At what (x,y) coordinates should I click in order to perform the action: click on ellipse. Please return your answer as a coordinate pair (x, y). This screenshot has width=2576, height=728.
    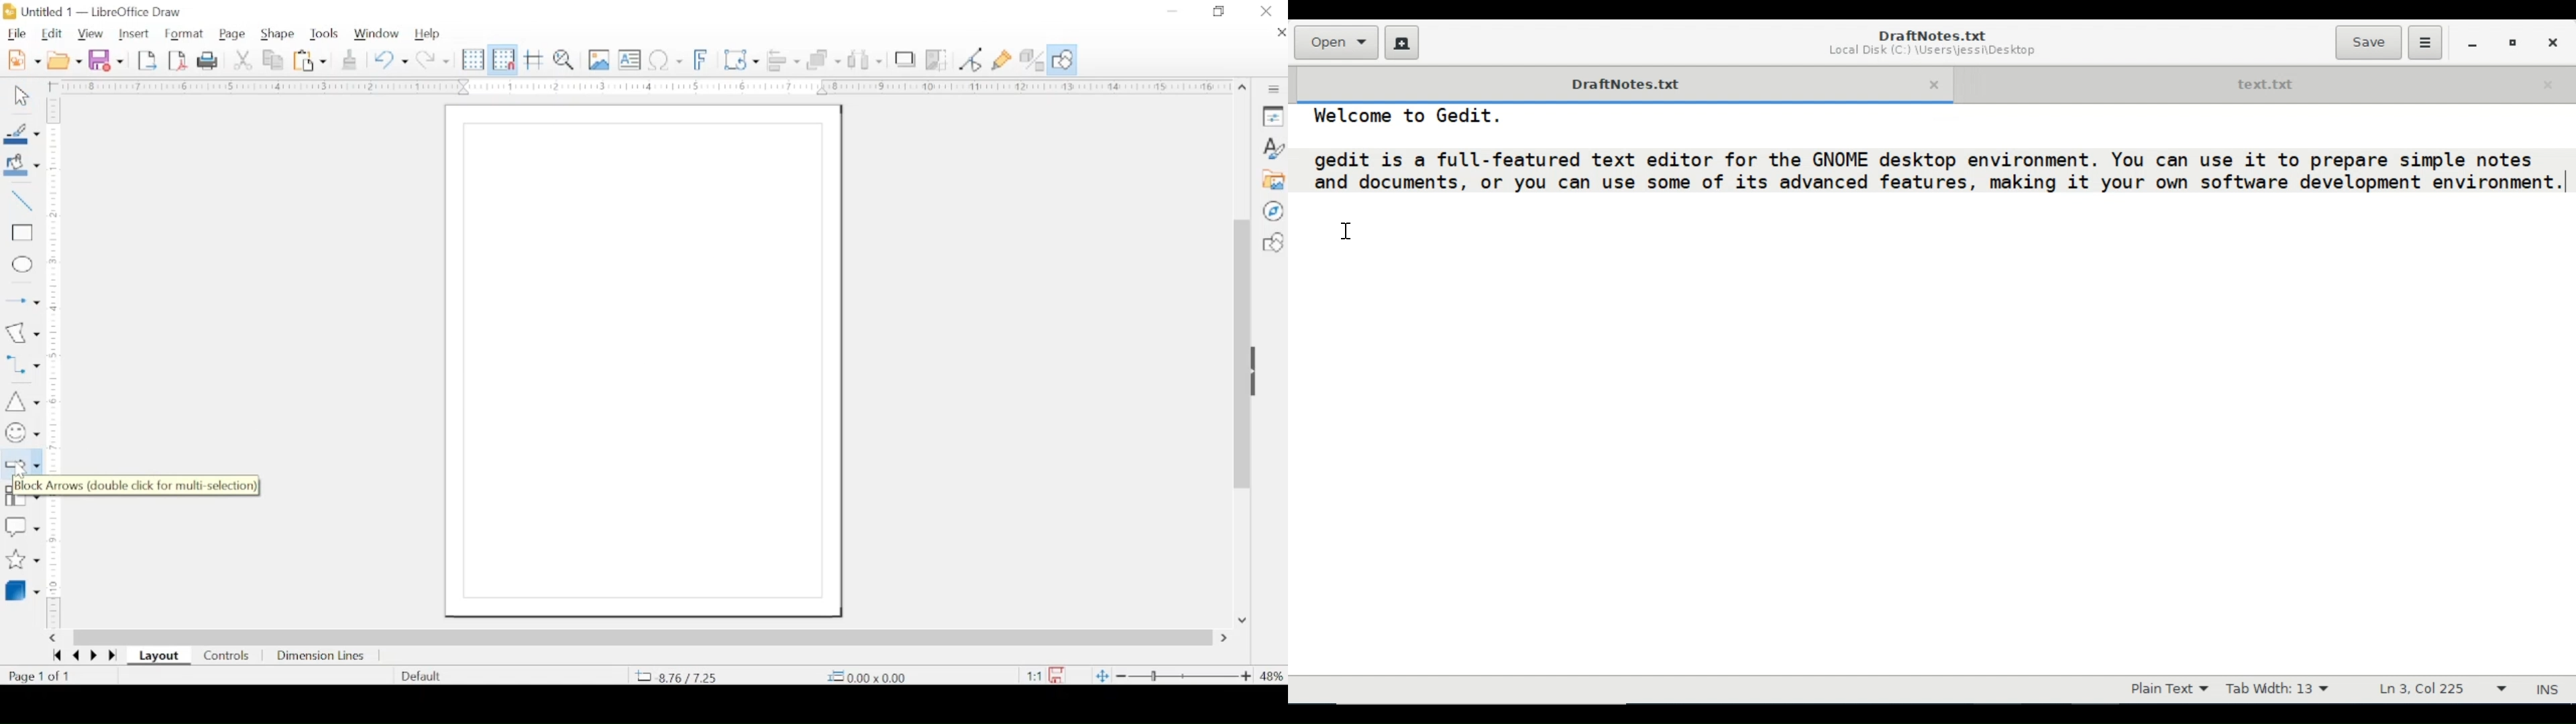
    Looking at the image, I should click on (23, 266).